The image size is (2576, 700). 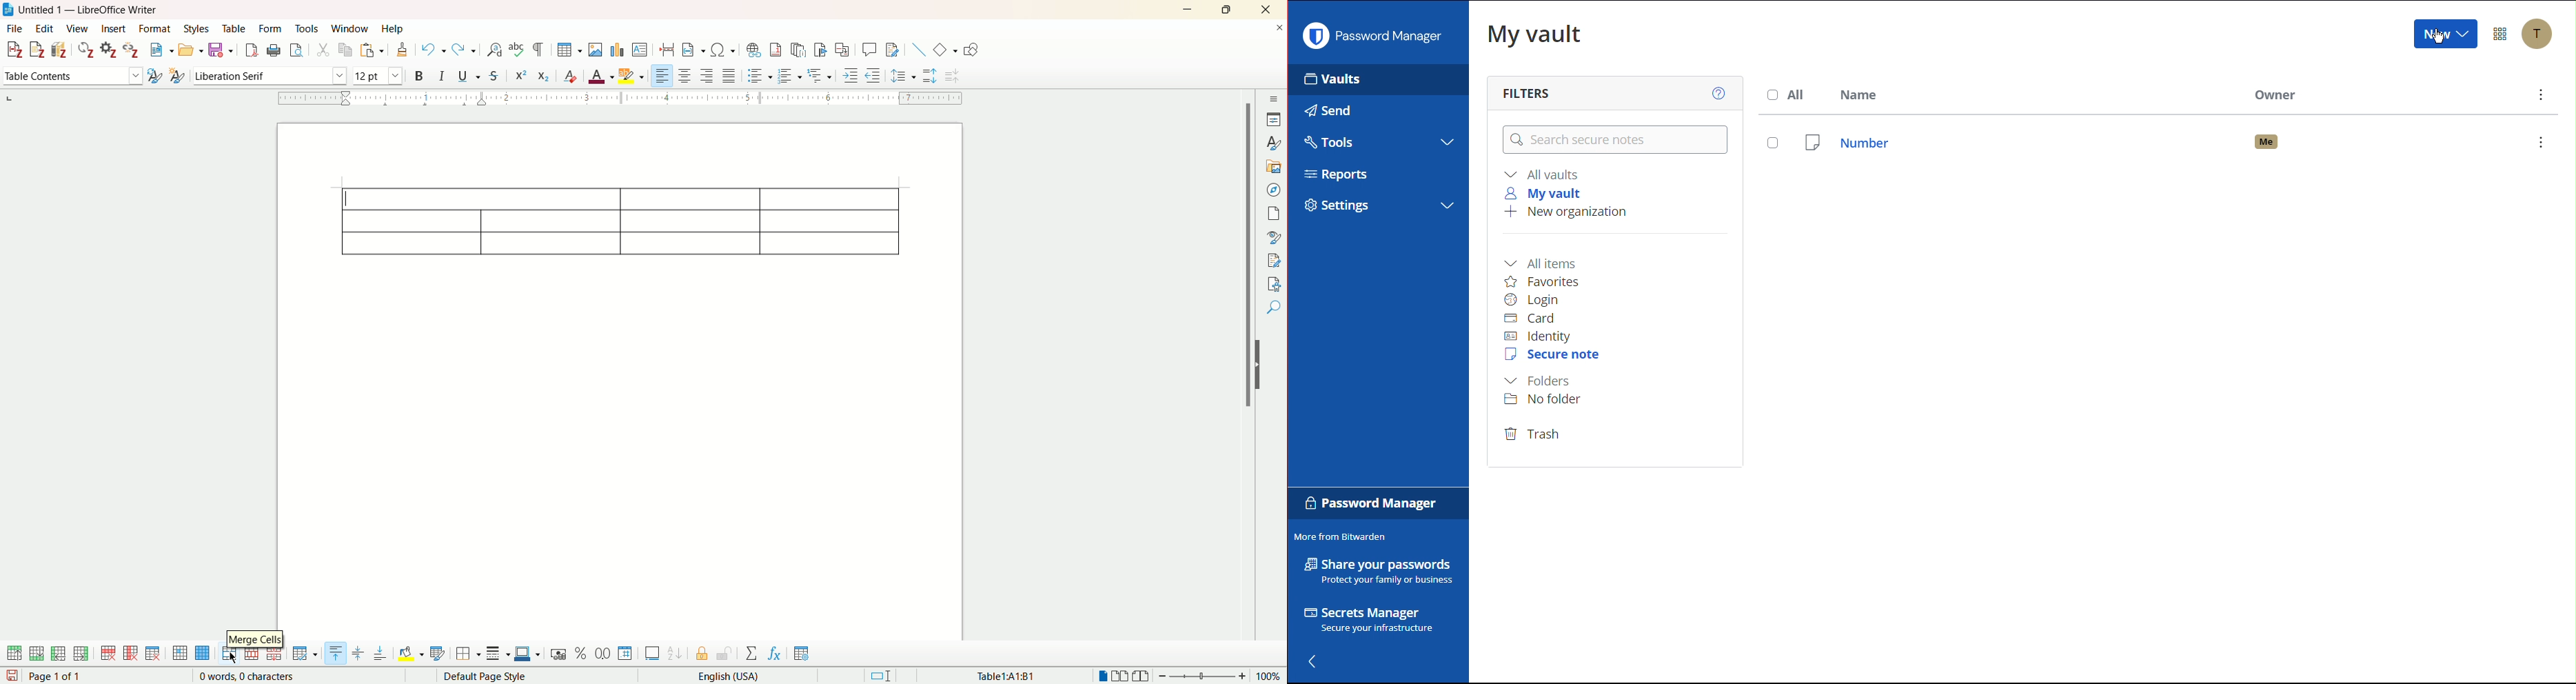 What do you see at coordinates (188, 51) in the screenshot?
I see `open` at bounding box center [188, 51].